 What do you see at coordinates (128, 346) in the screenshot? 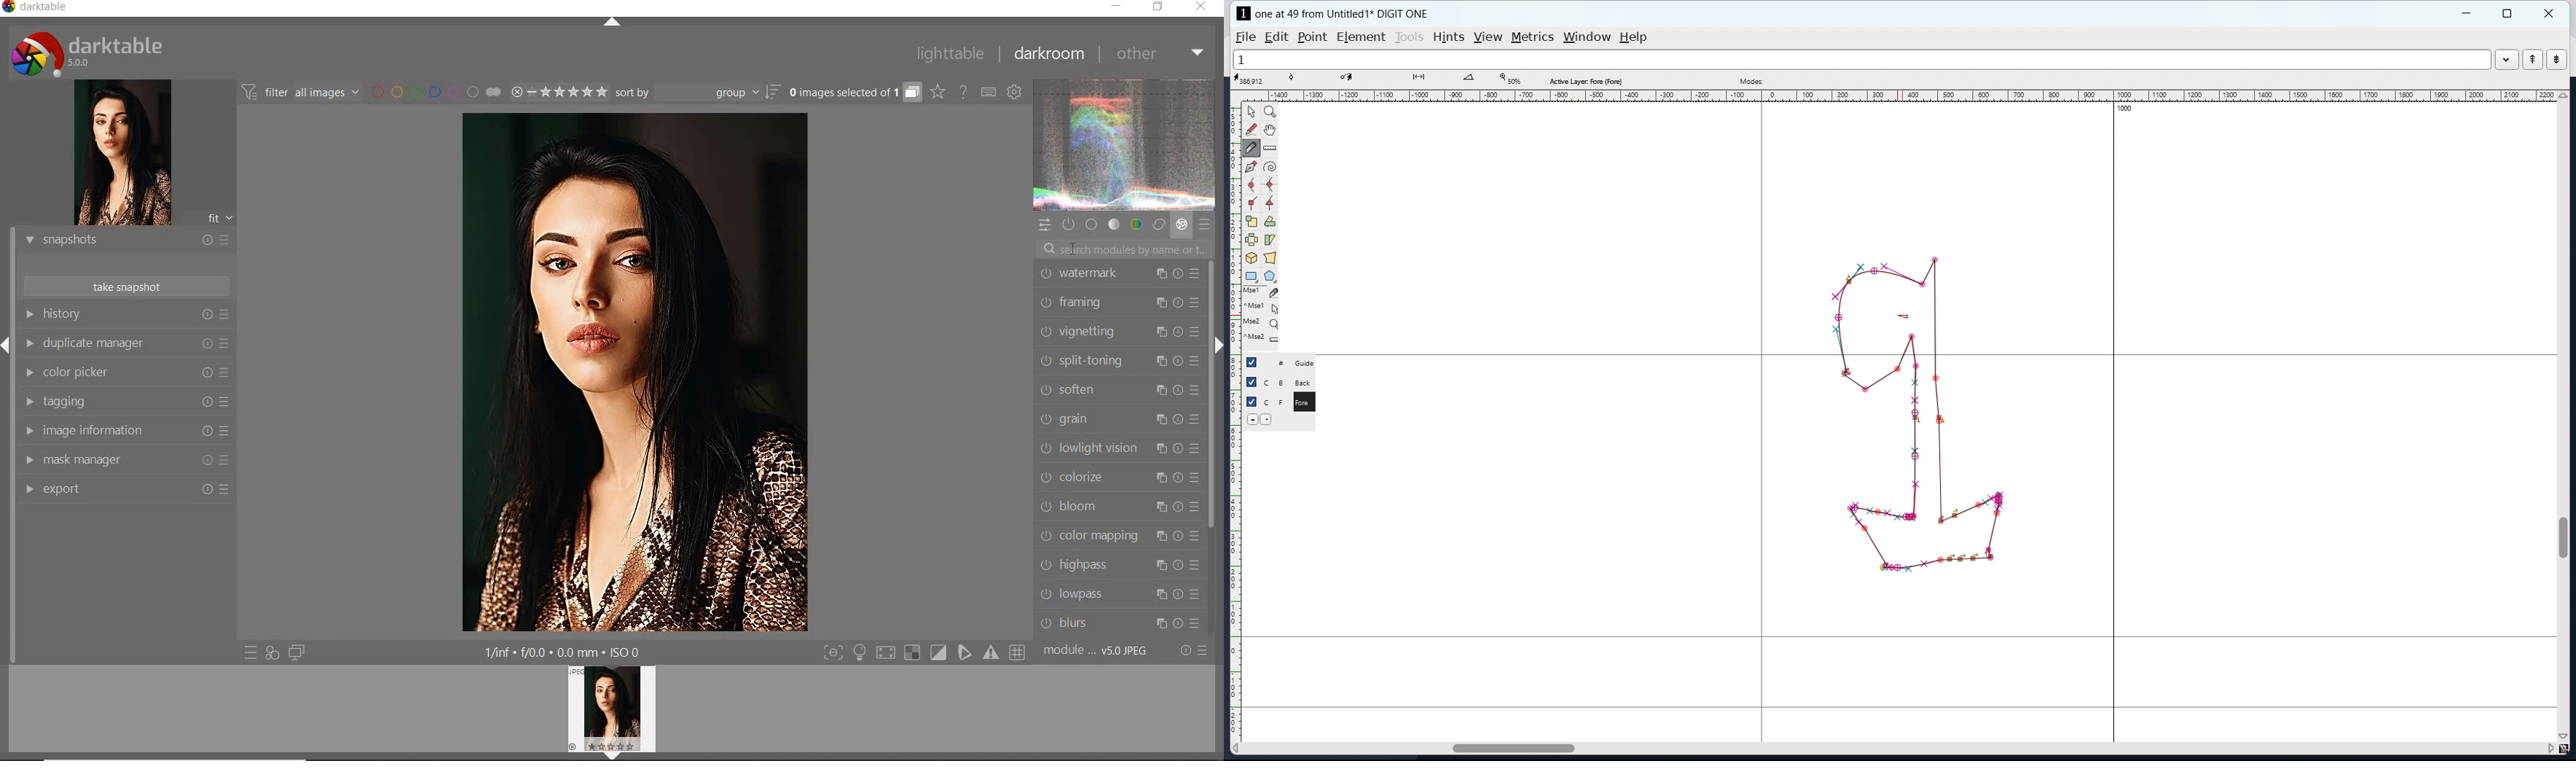
I see `DUPLICATE MANAGER` at bounding box center [128, 346].